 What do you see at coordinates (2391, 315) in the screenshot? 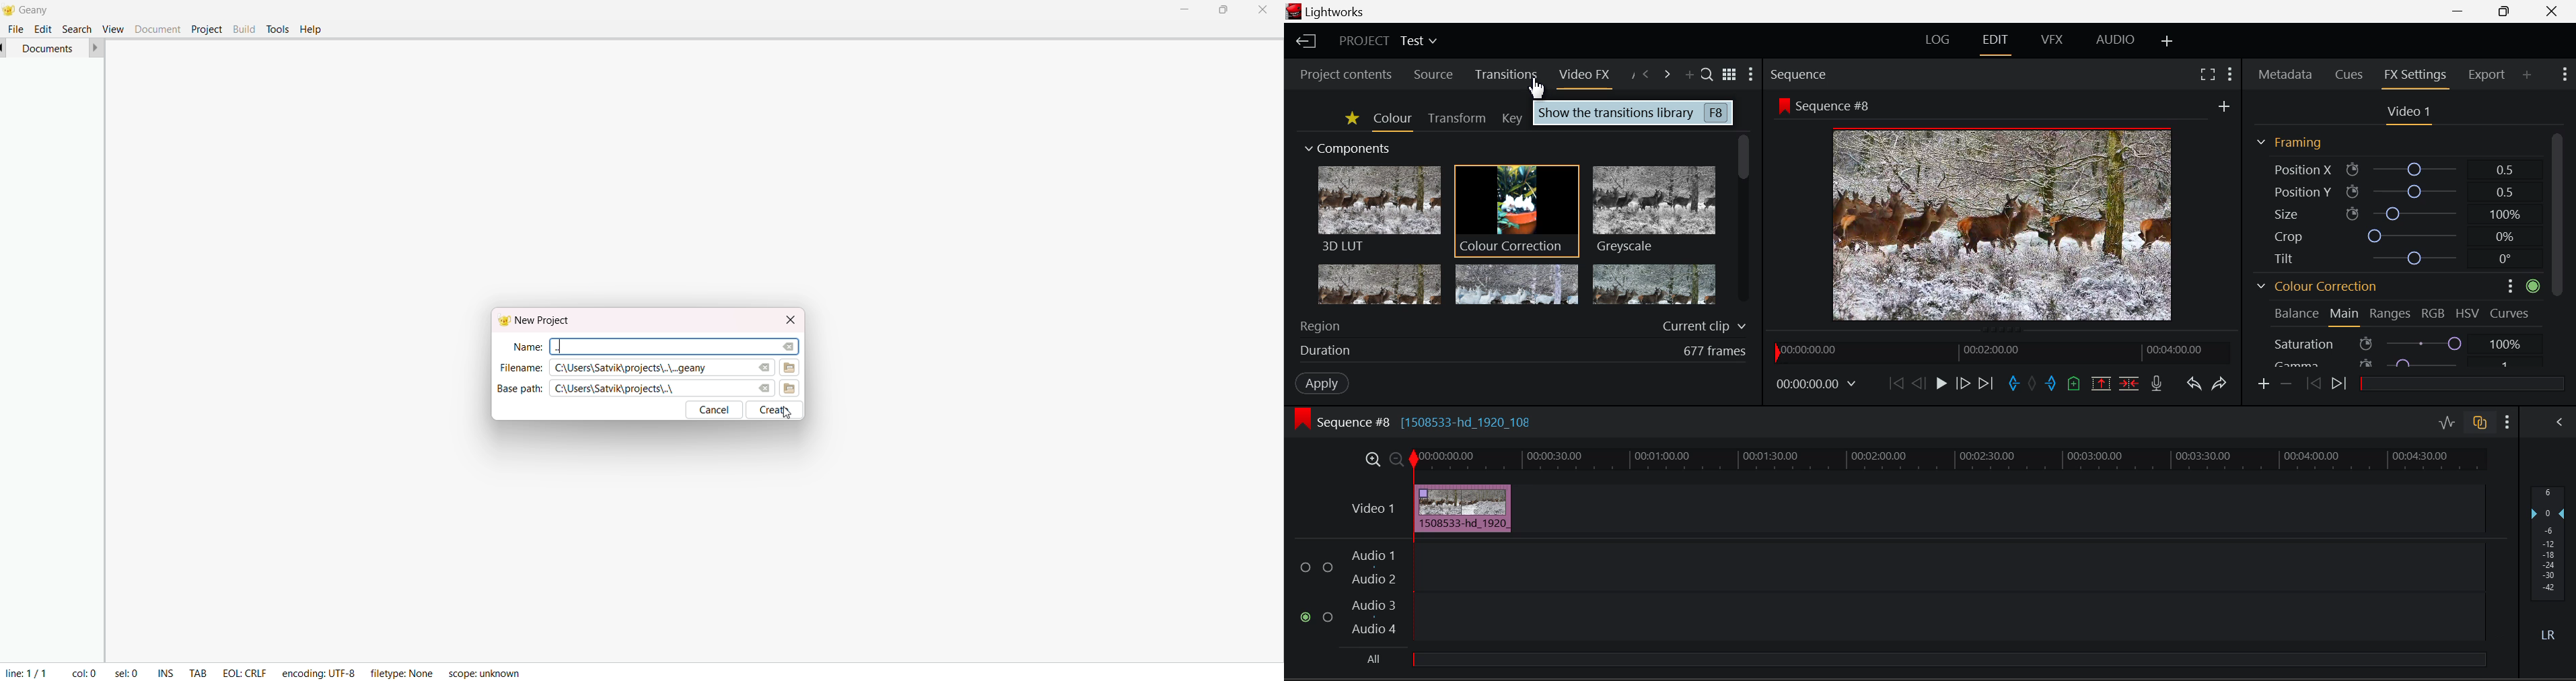
I see `Ranges` at bounding box center [2391, 315].